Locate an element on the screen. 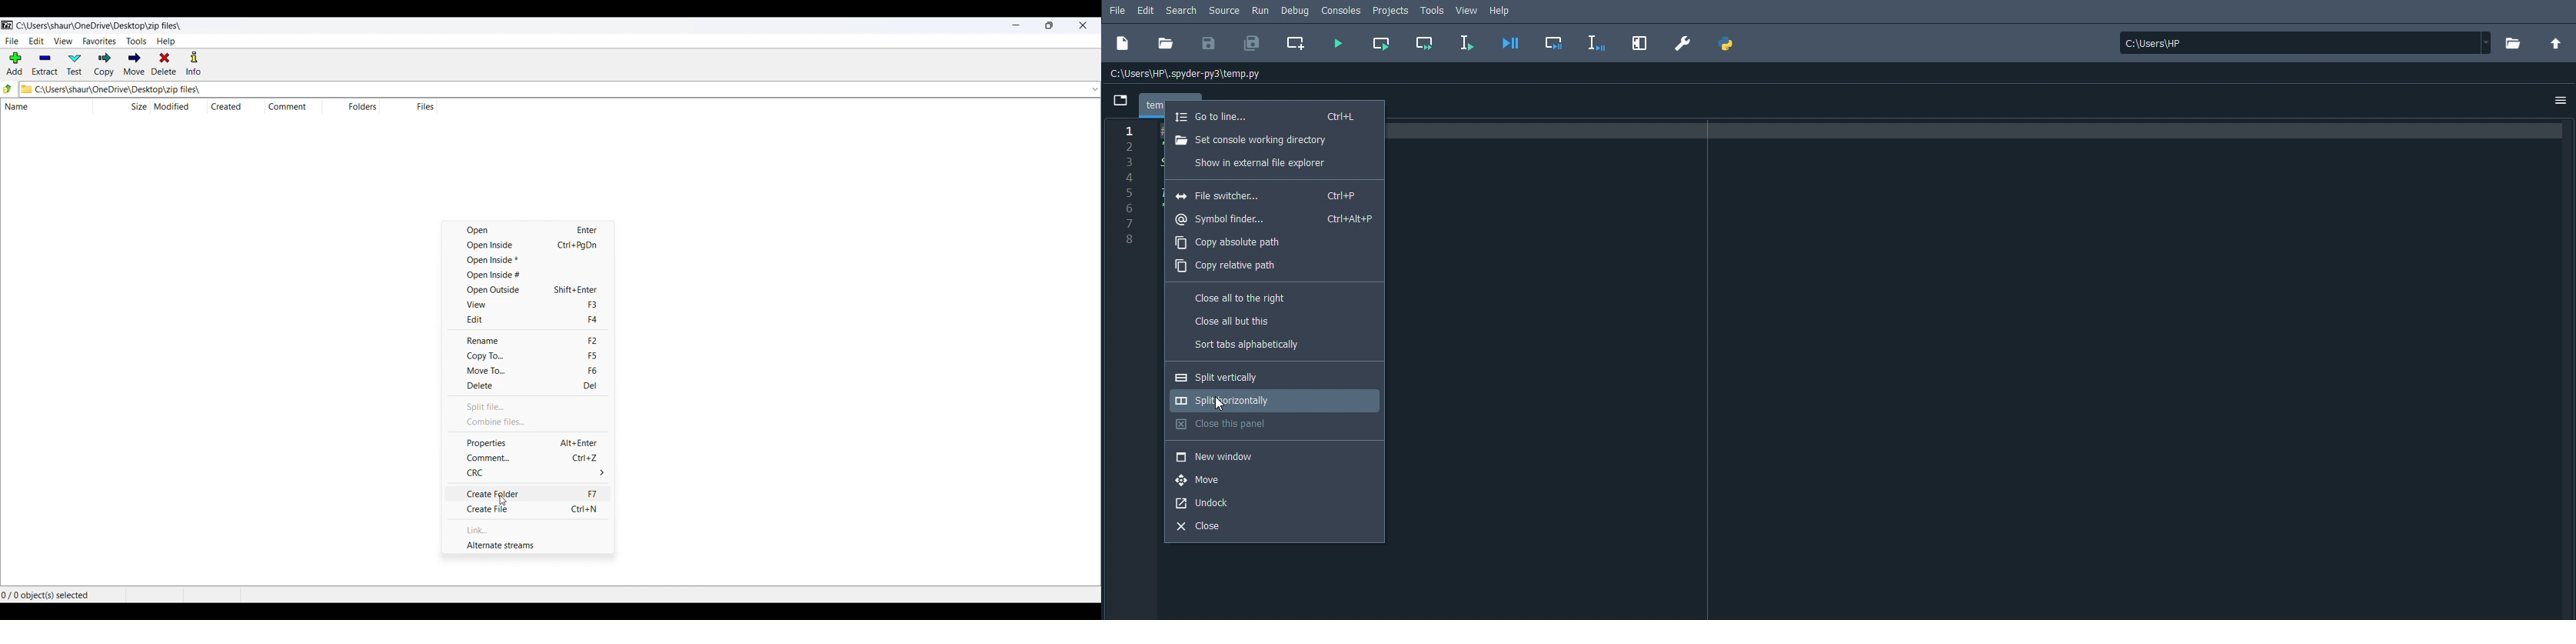  ADD is located at coordinates (13, 65).